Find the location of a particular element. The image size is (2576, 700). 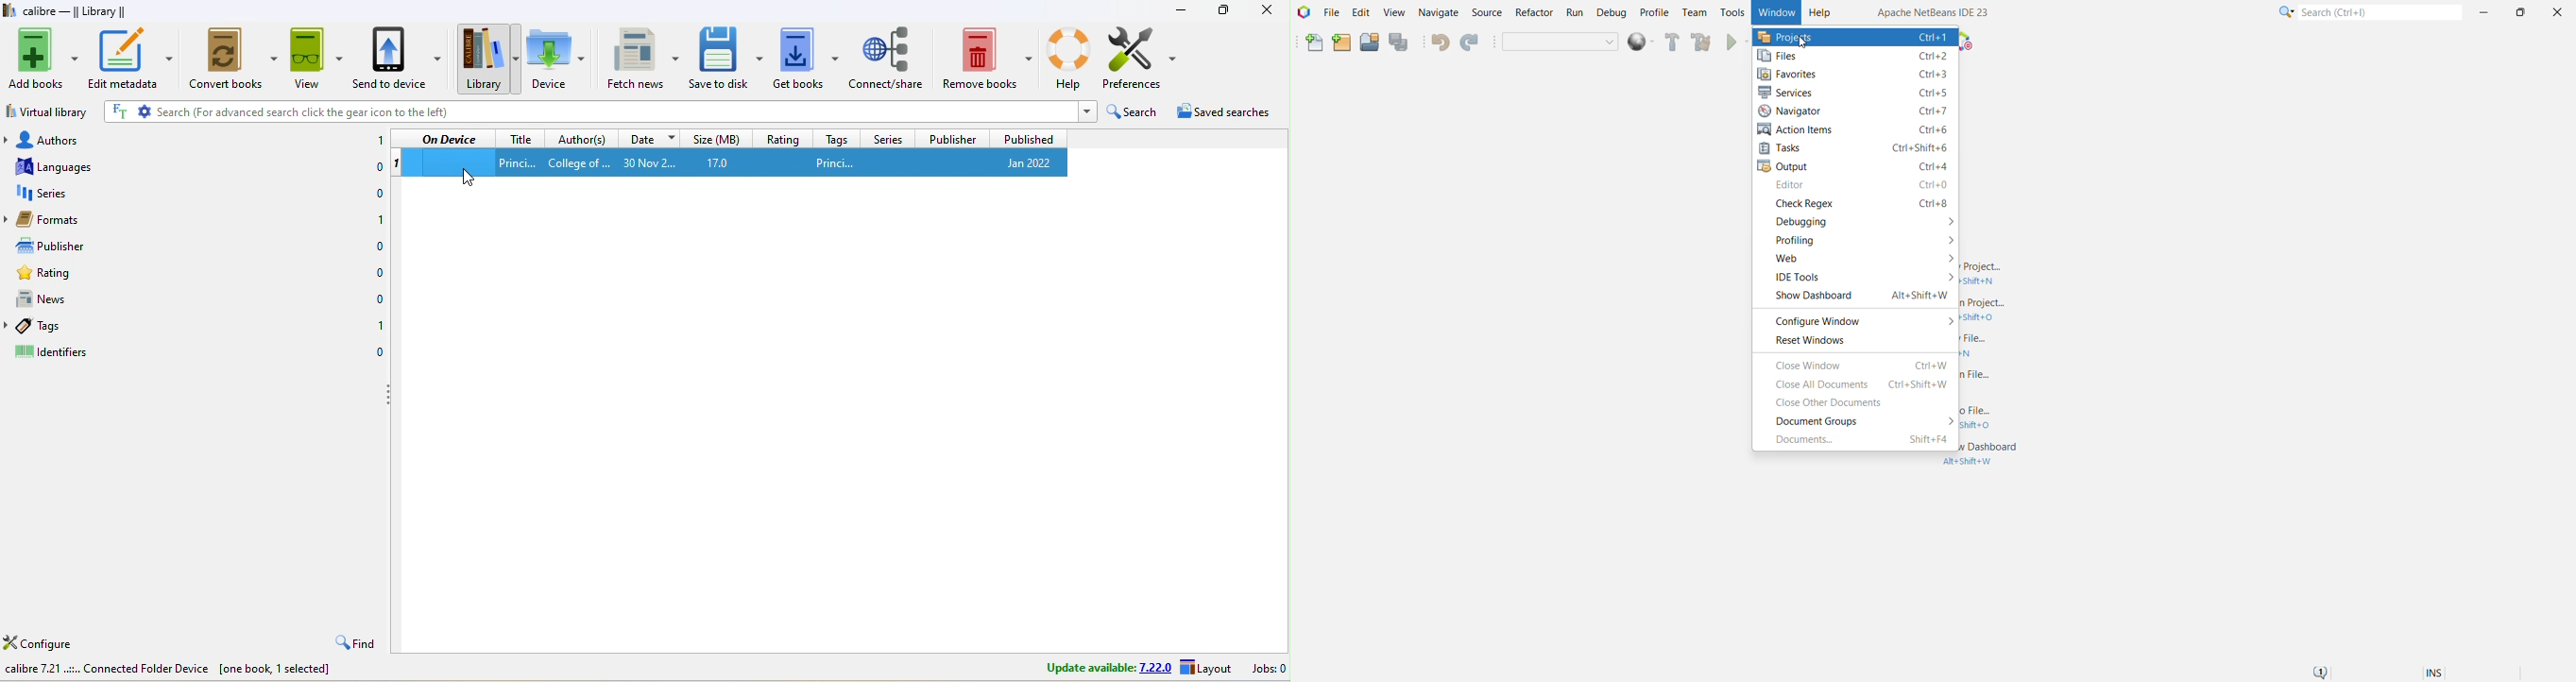

rating is located at coordinates (782, 138).